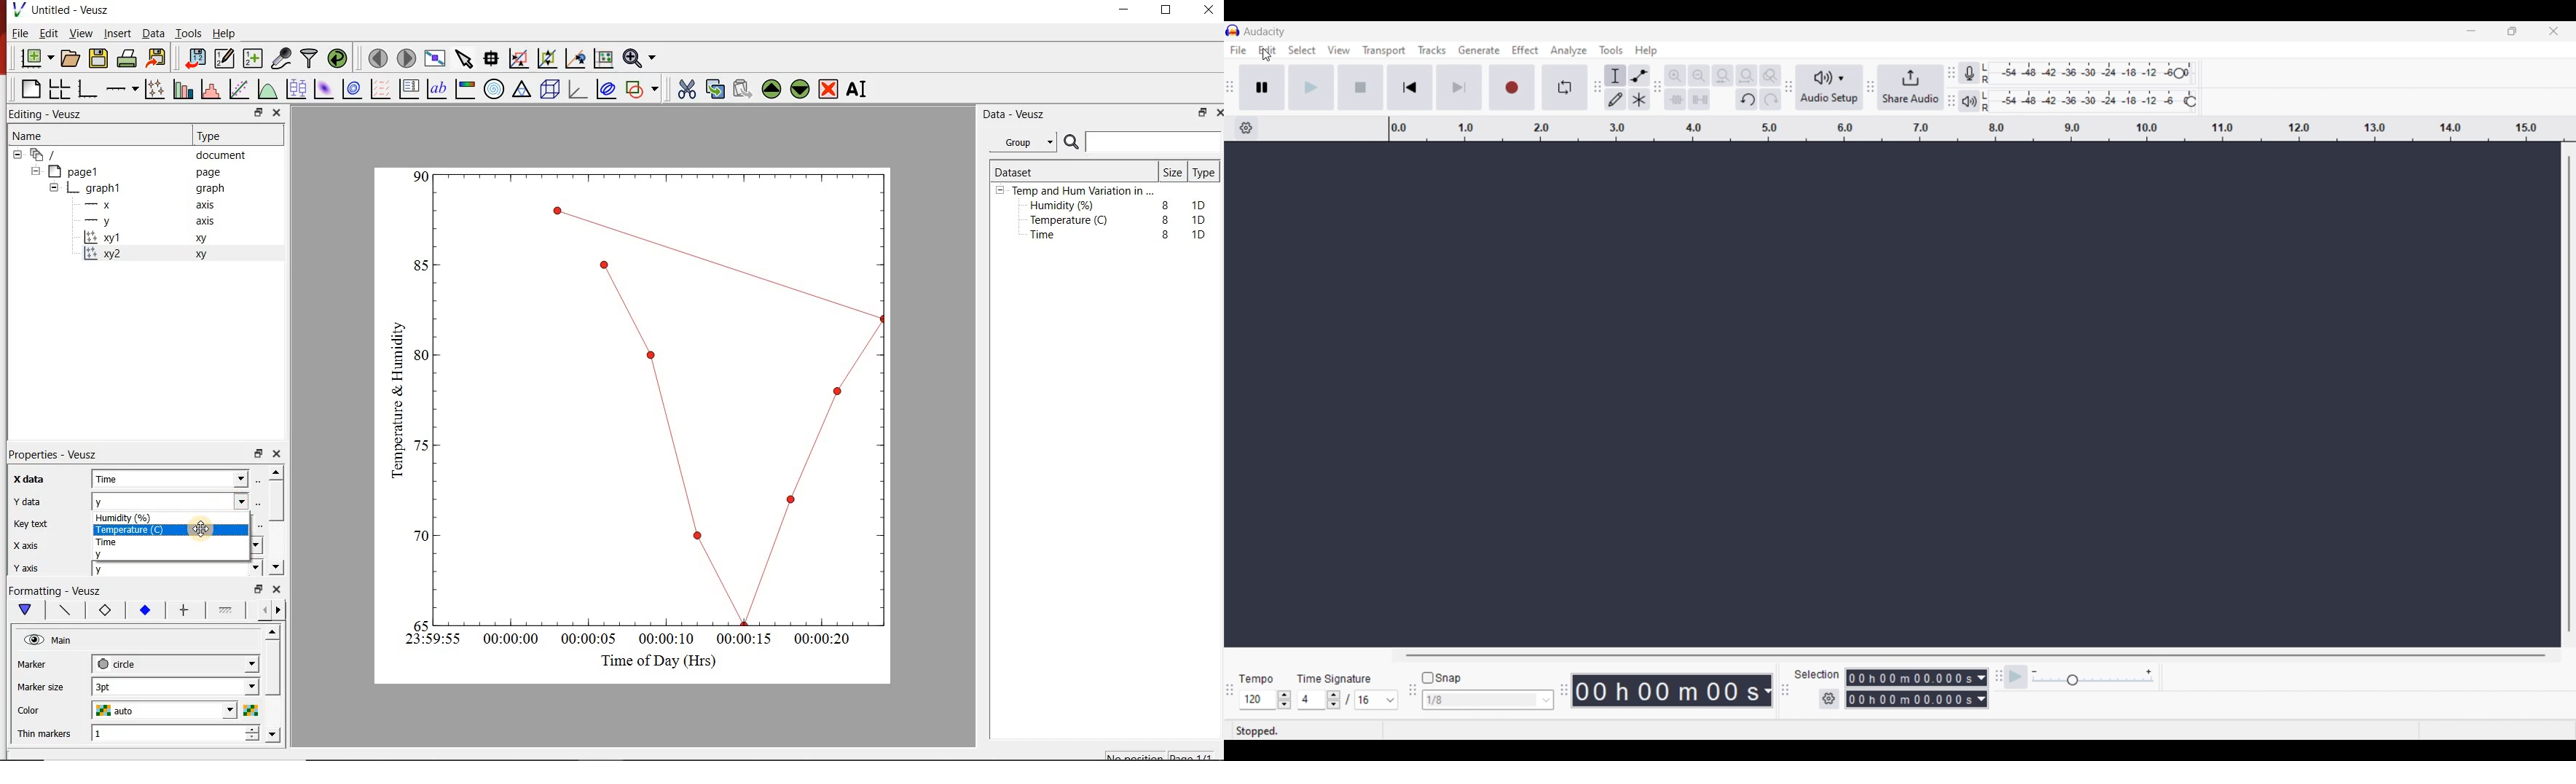 The width and height of the screenshot is (2576, 784). Describe the element at coordinates (1334, 700) in the screenshot. I see `Increase/Decrease time signature` at that location.